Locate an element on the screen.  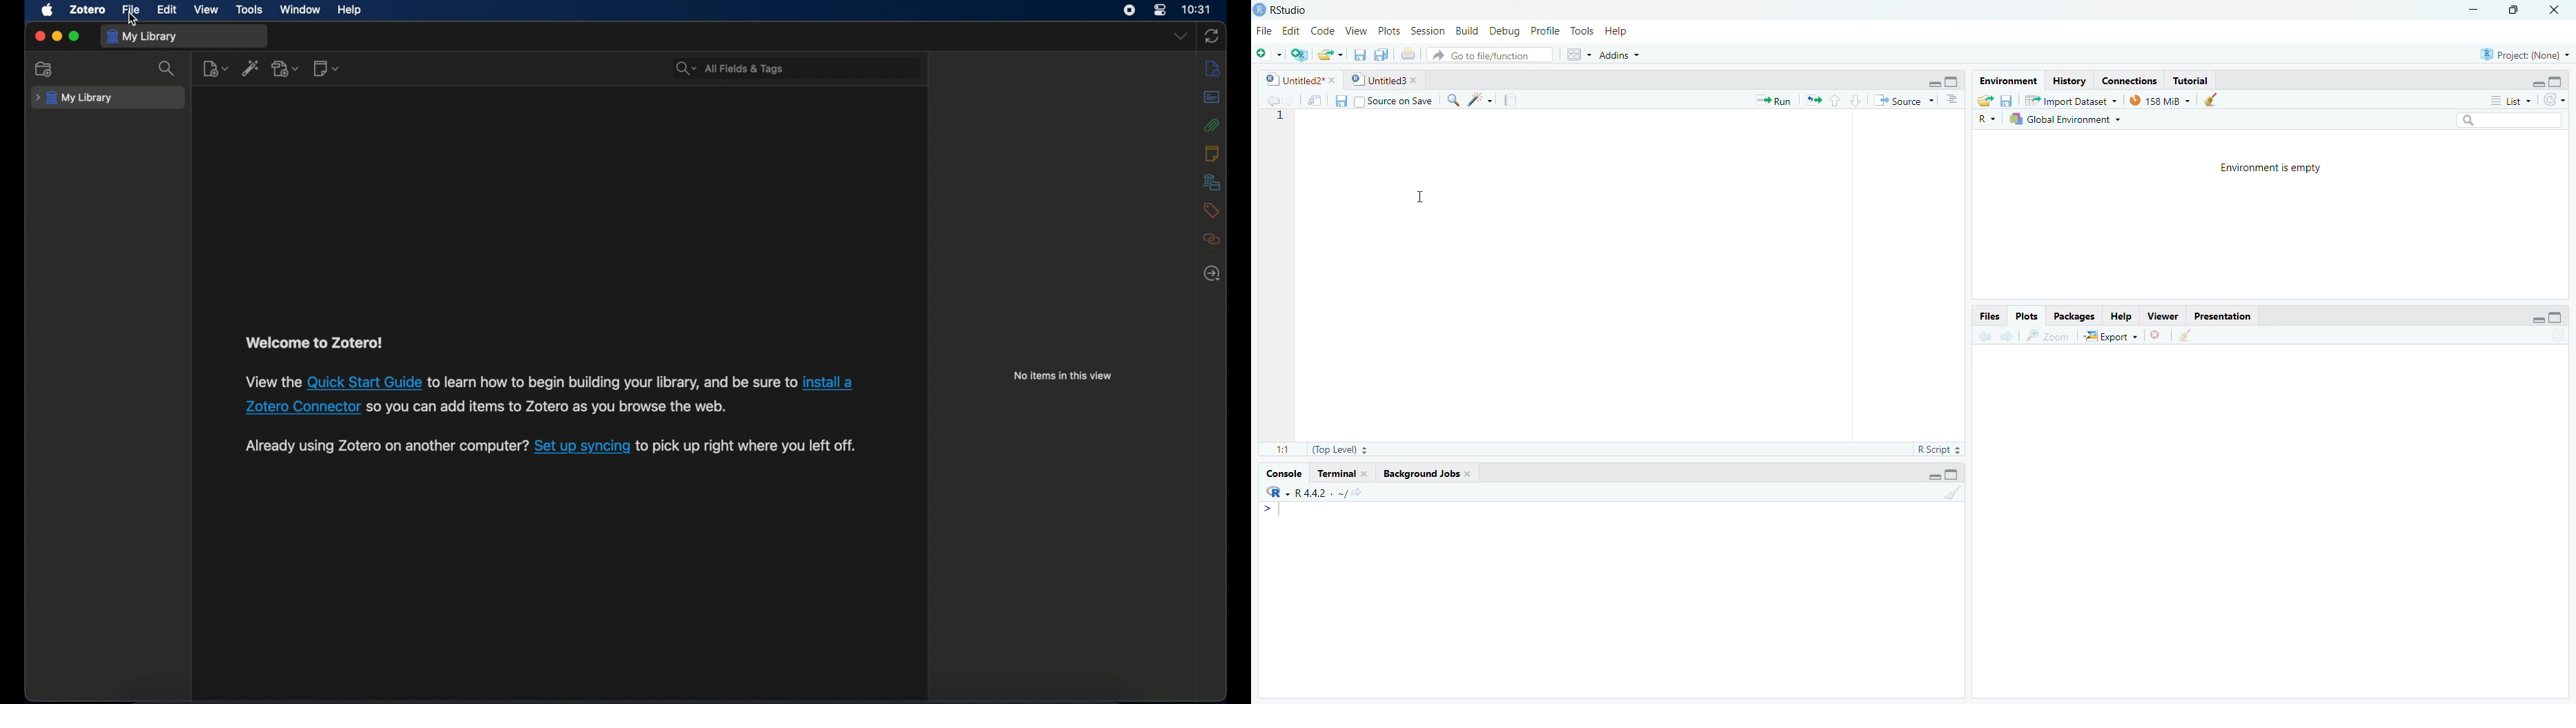
Environment is located at coordinates (2006, 80).